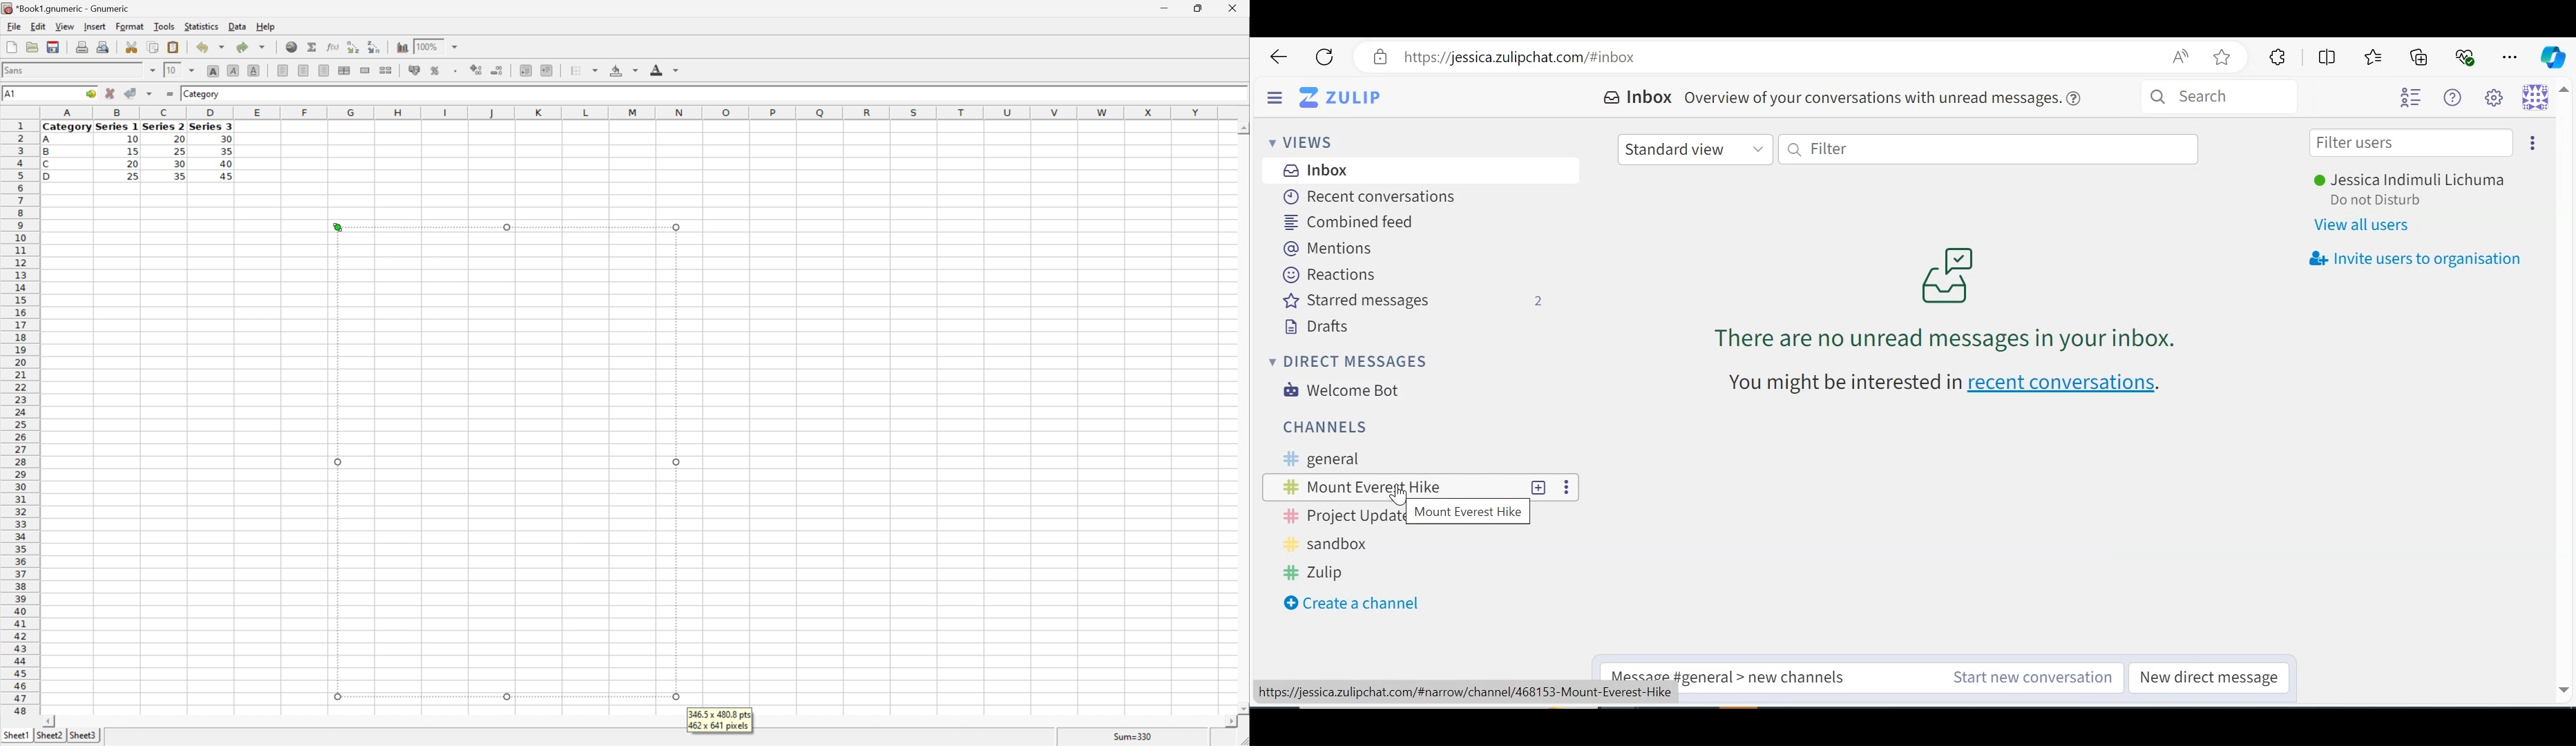 The image size is (2576, 756). I want to click on 30, so click(226, 139).